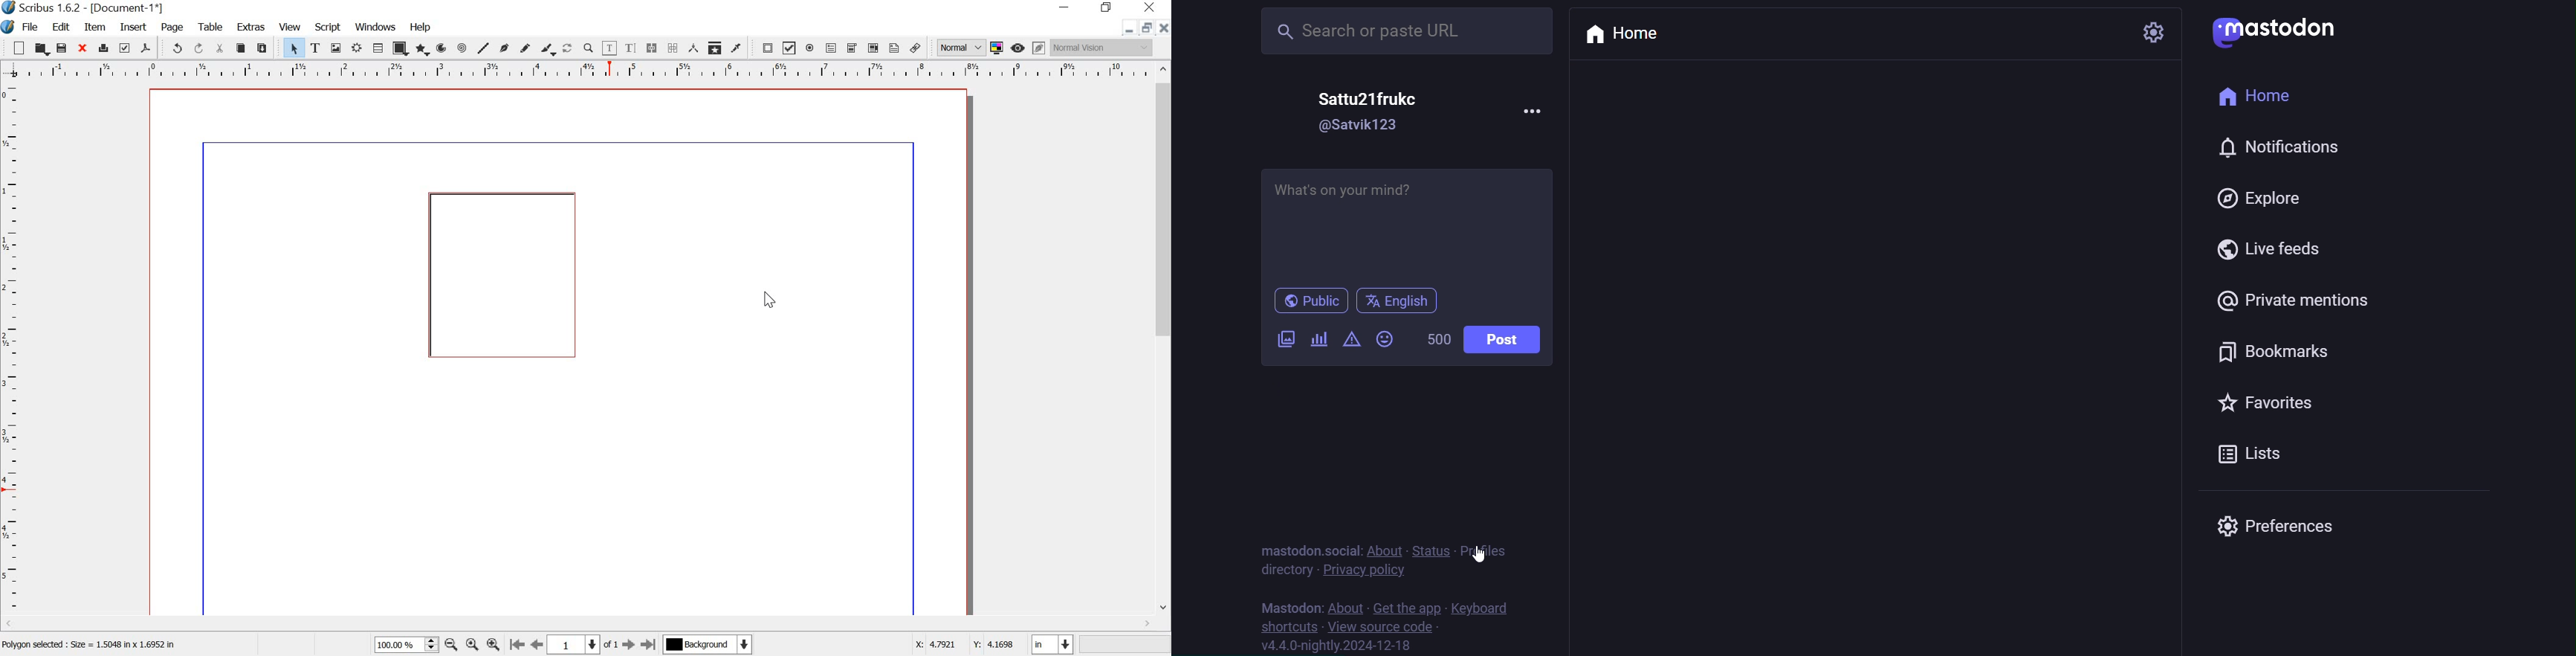  I want to click on render frame, so click(356, 49).